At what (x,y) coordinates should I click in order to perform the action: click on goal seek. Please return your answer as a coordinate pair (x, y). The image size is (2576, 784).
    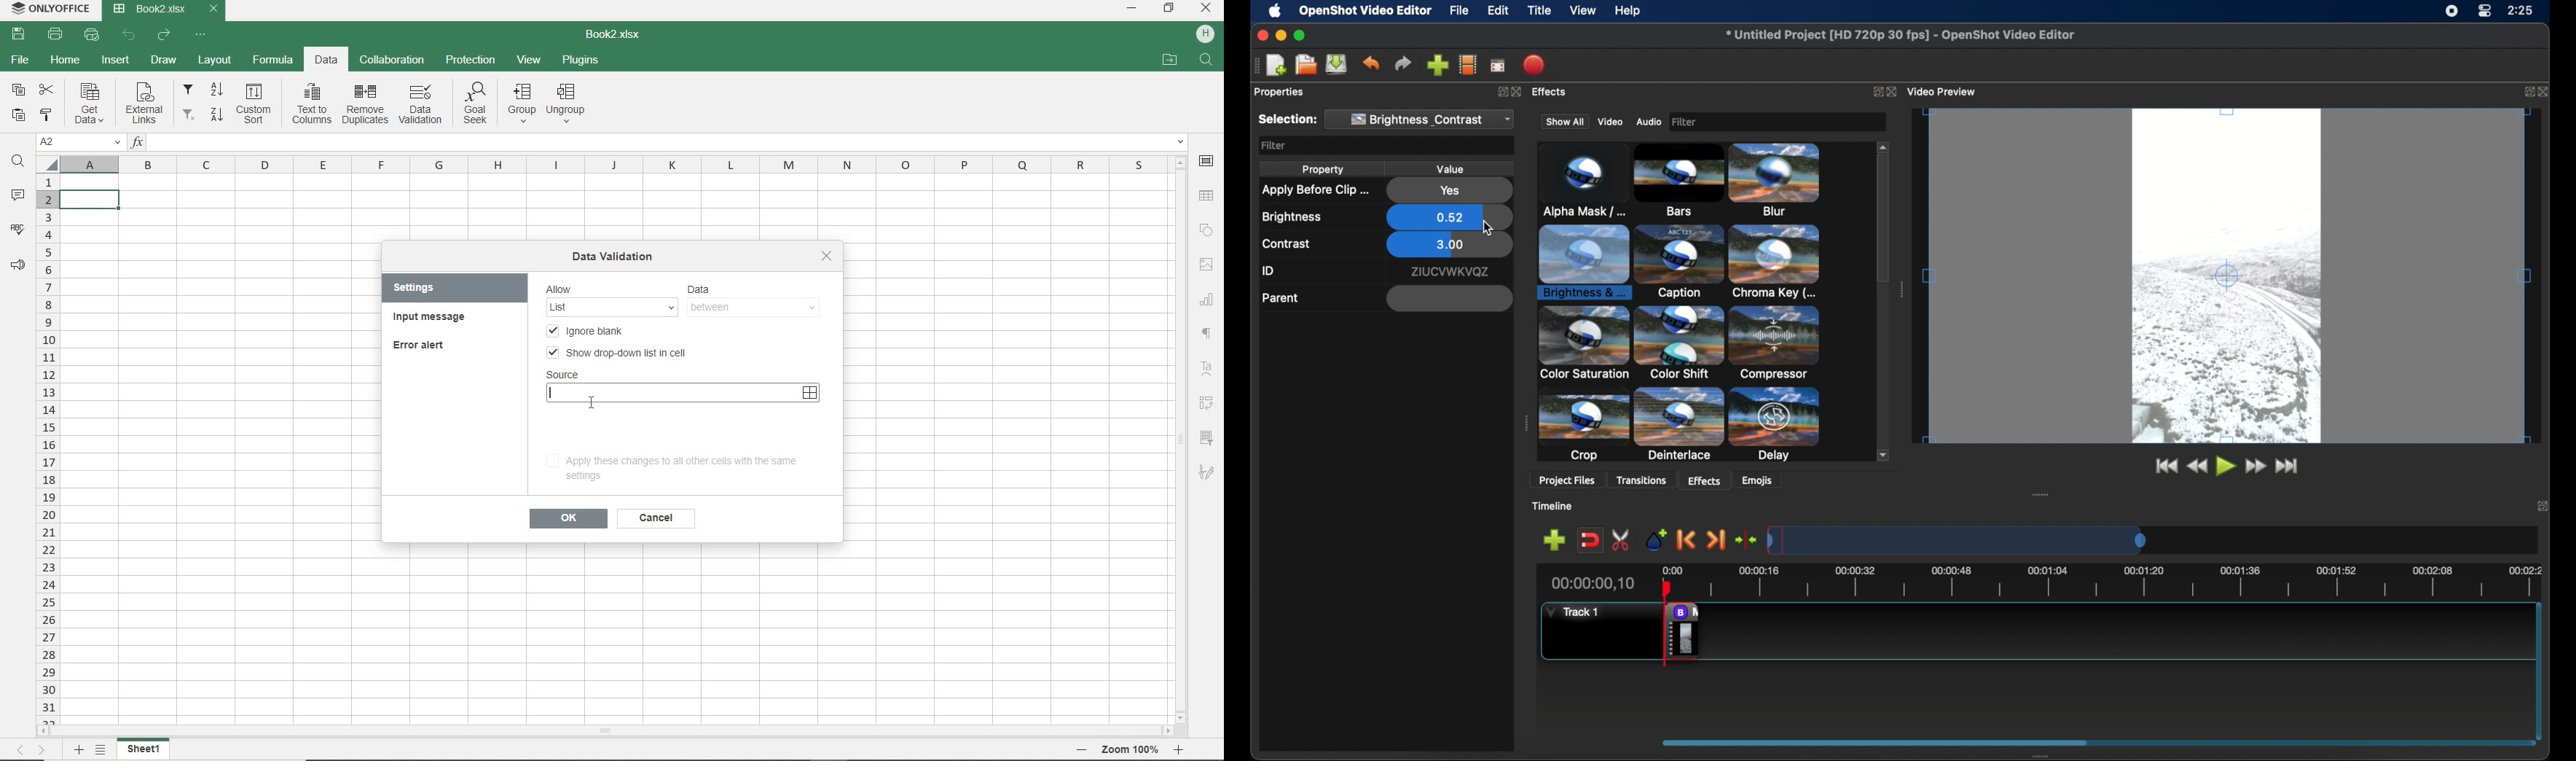
    Looking at the image, I should click on (476, 101).